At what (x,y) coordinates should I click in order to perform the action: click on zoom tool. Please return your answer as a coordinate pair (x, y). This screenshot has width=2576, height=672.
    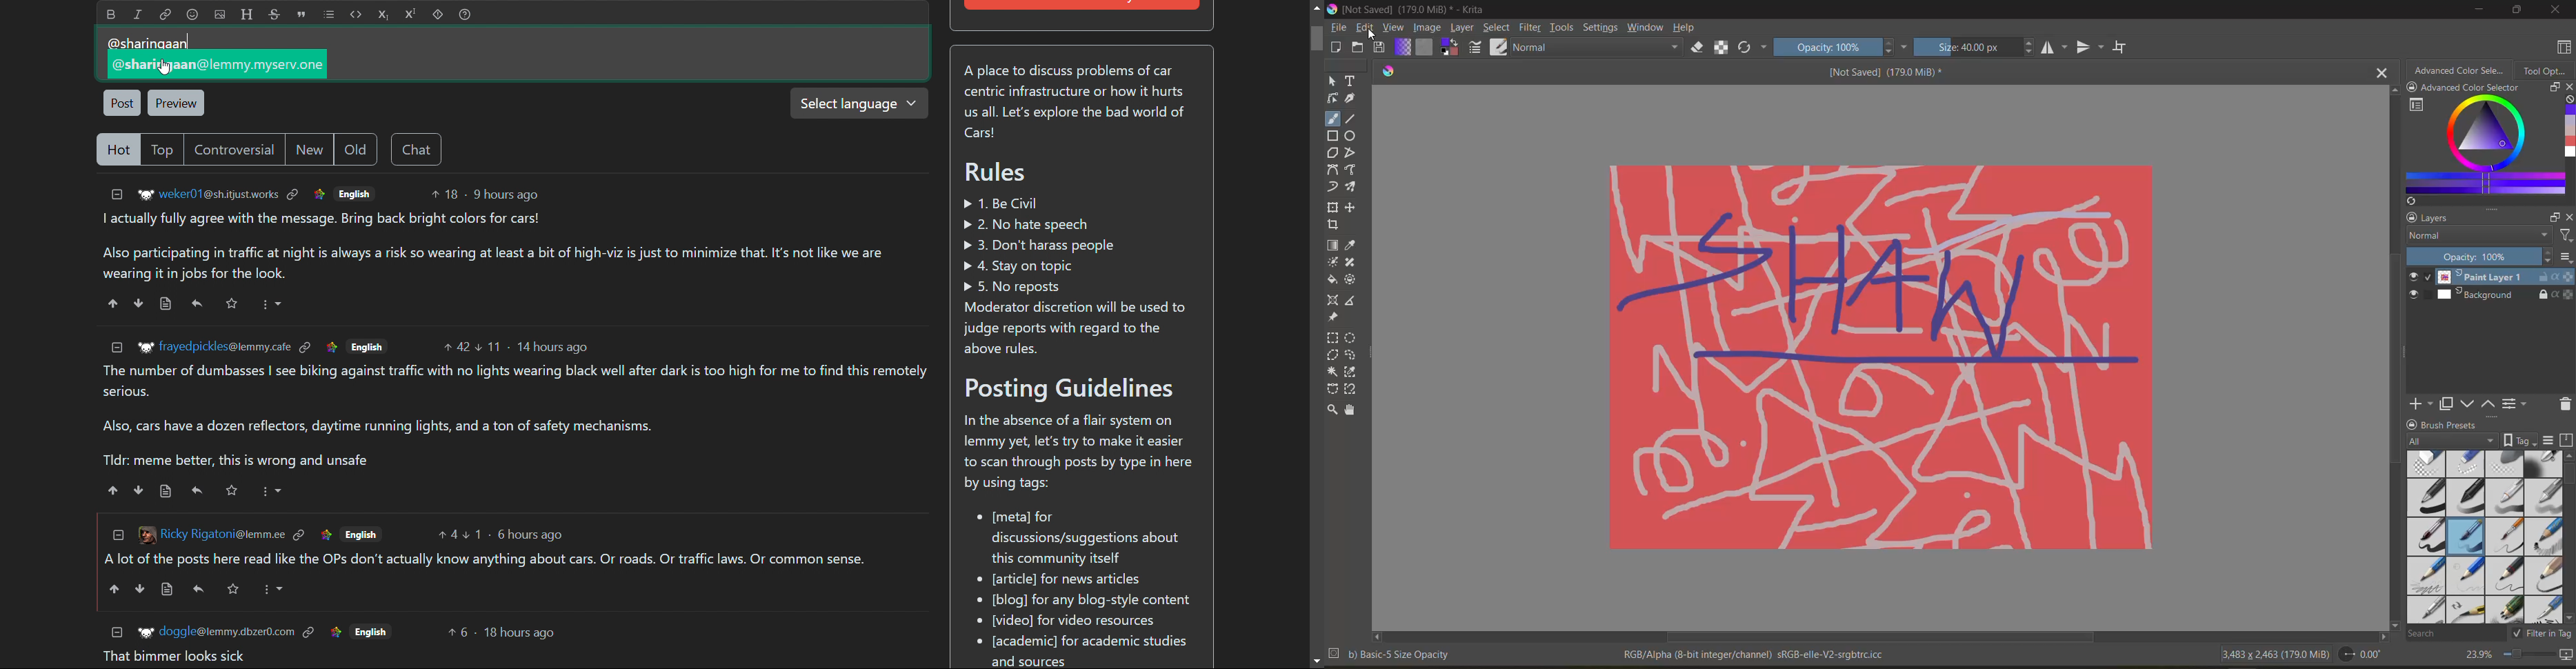
    Looking at the image, I should click on (1335, 409).